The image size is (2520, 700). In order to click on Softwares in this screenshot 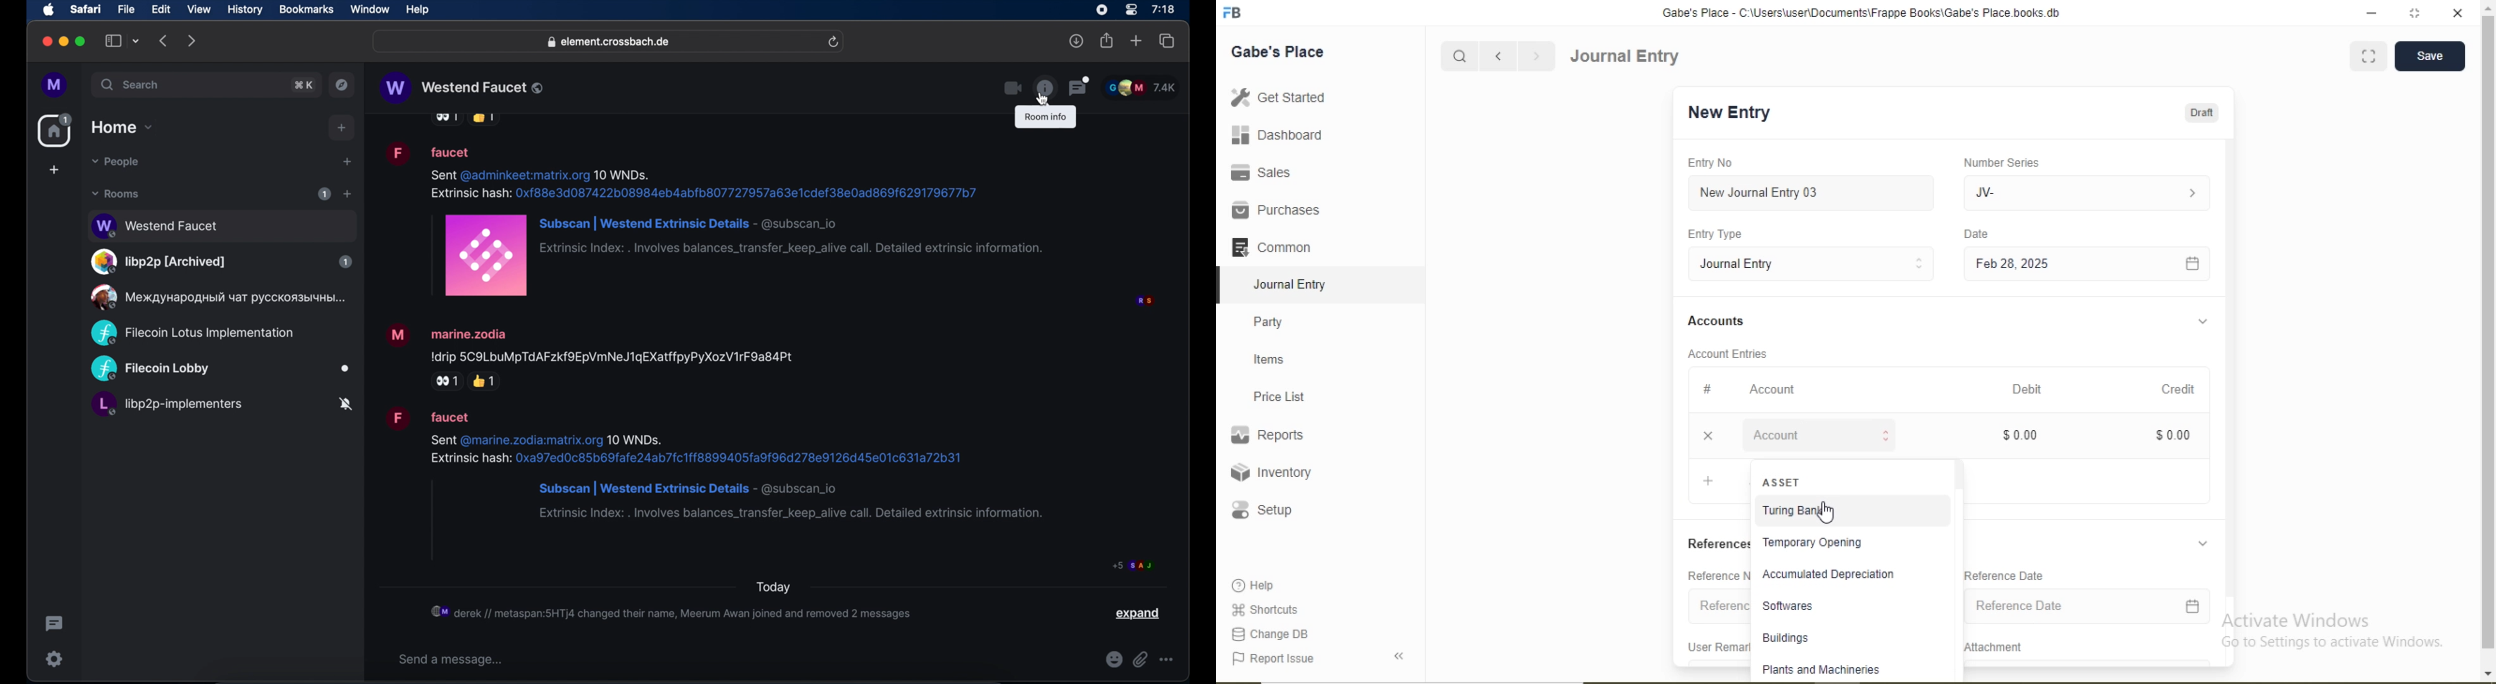, I will do `click(1789, 606)`.